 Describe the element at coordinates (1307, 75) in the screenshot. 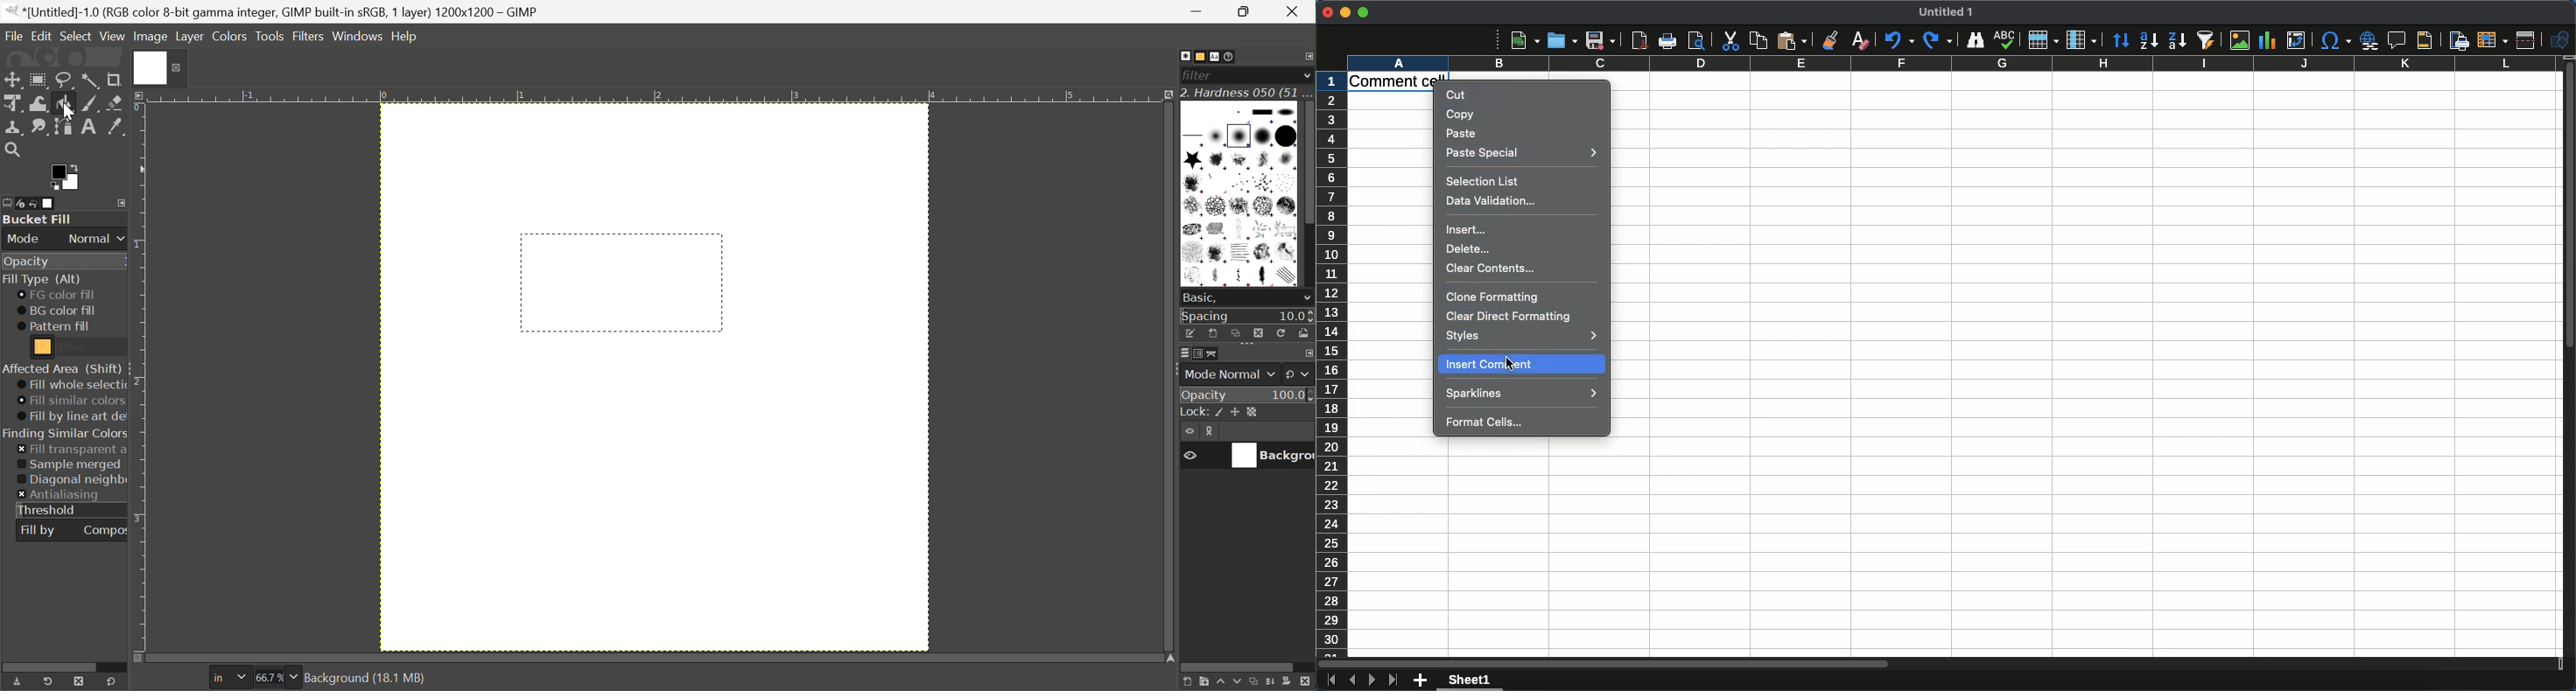

I see `Drop down` at that location.